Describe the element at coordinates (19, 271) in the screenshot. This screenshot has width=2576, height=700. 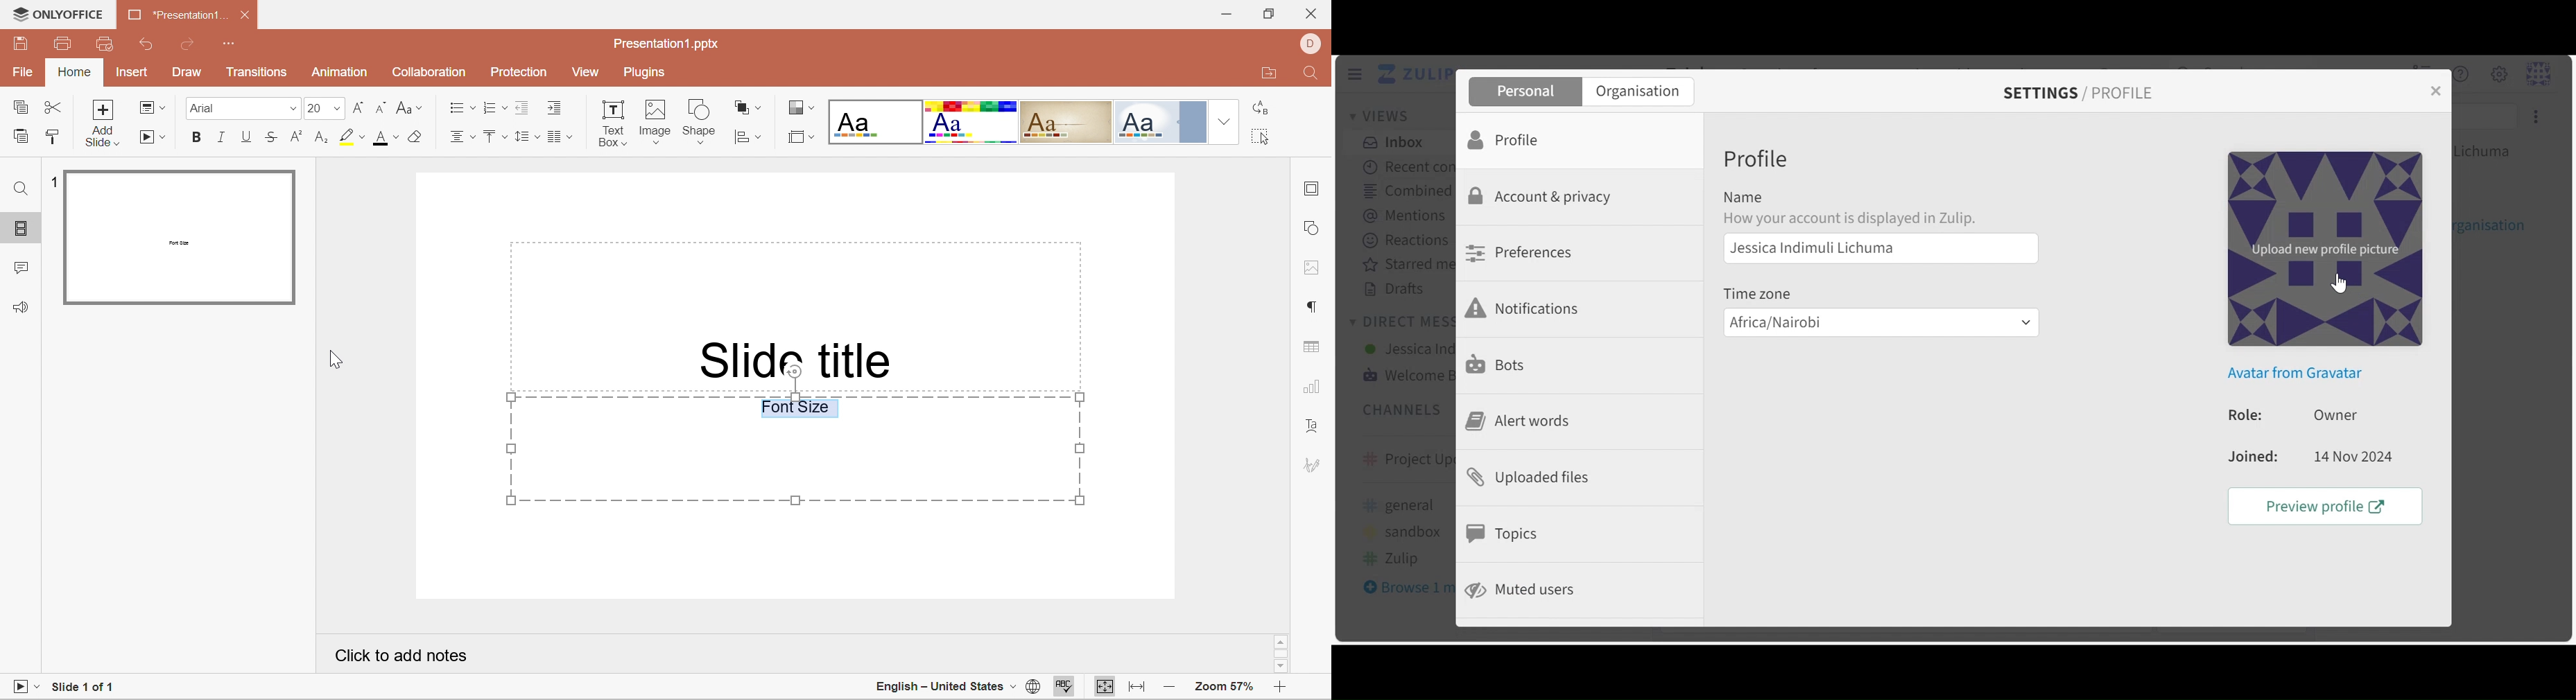
I see `Comments` at that location.